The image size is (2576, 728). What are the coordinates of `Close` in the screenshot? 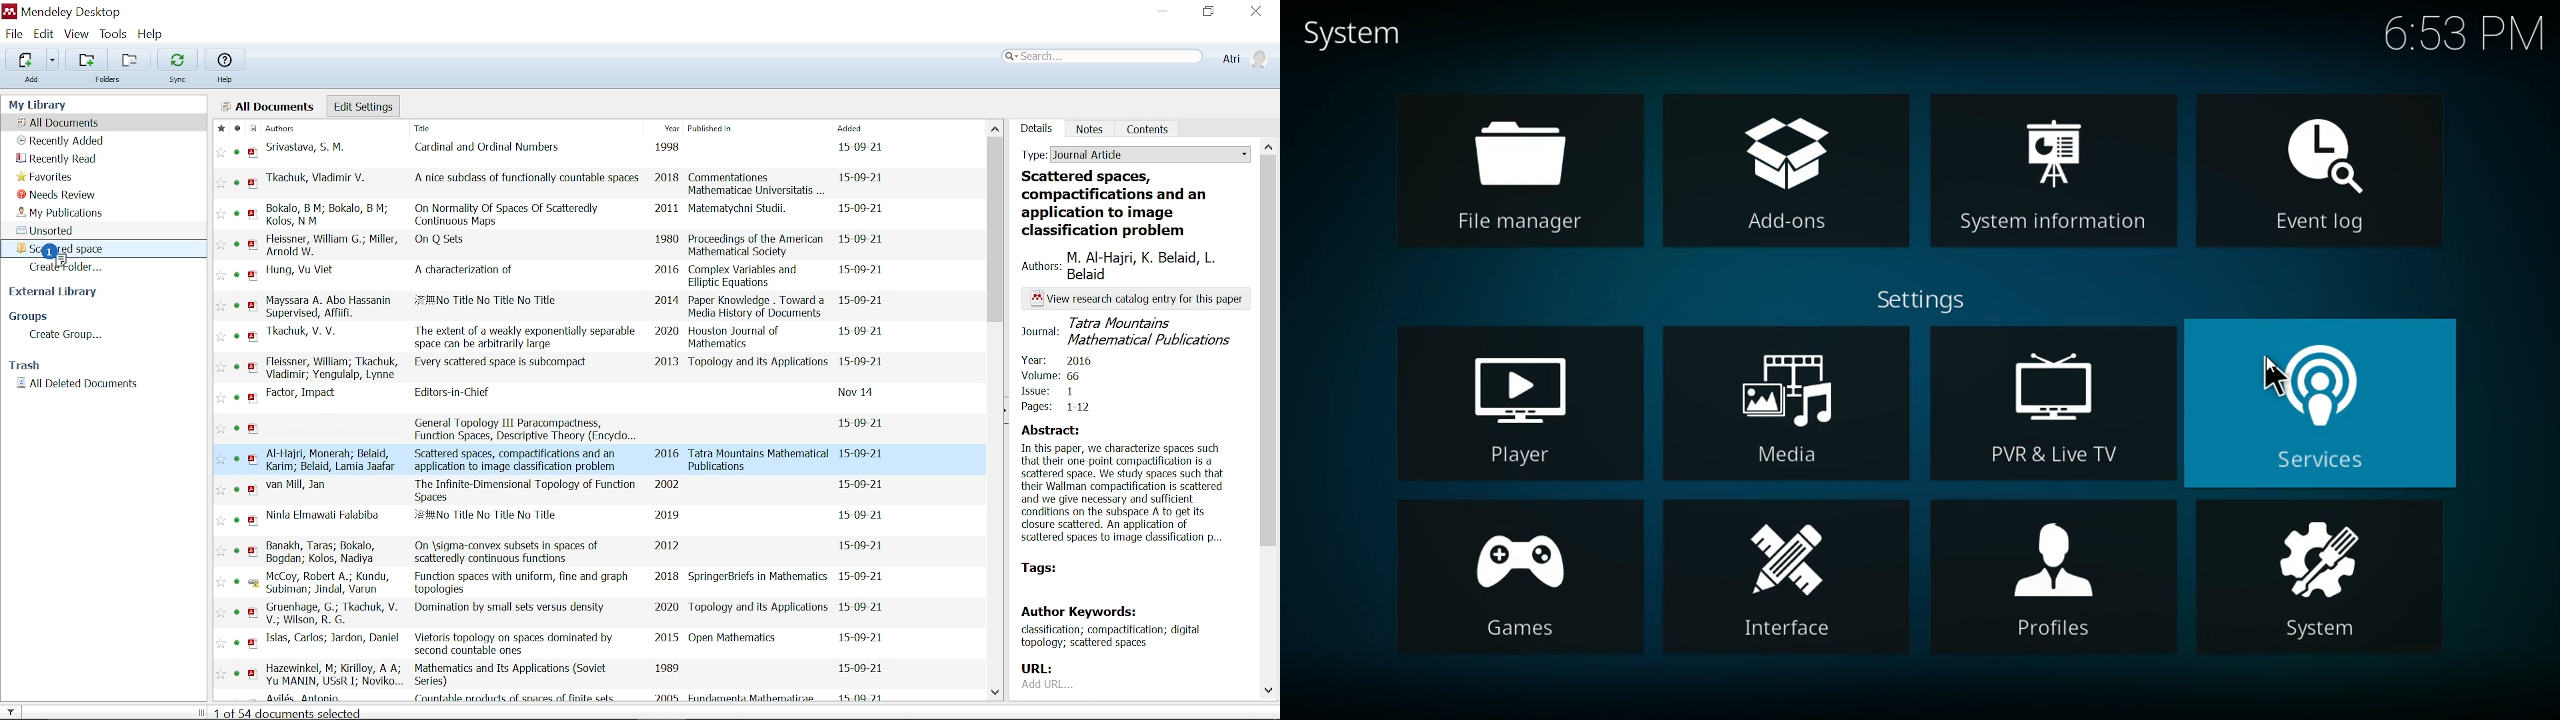 It's located at (1257, 12).